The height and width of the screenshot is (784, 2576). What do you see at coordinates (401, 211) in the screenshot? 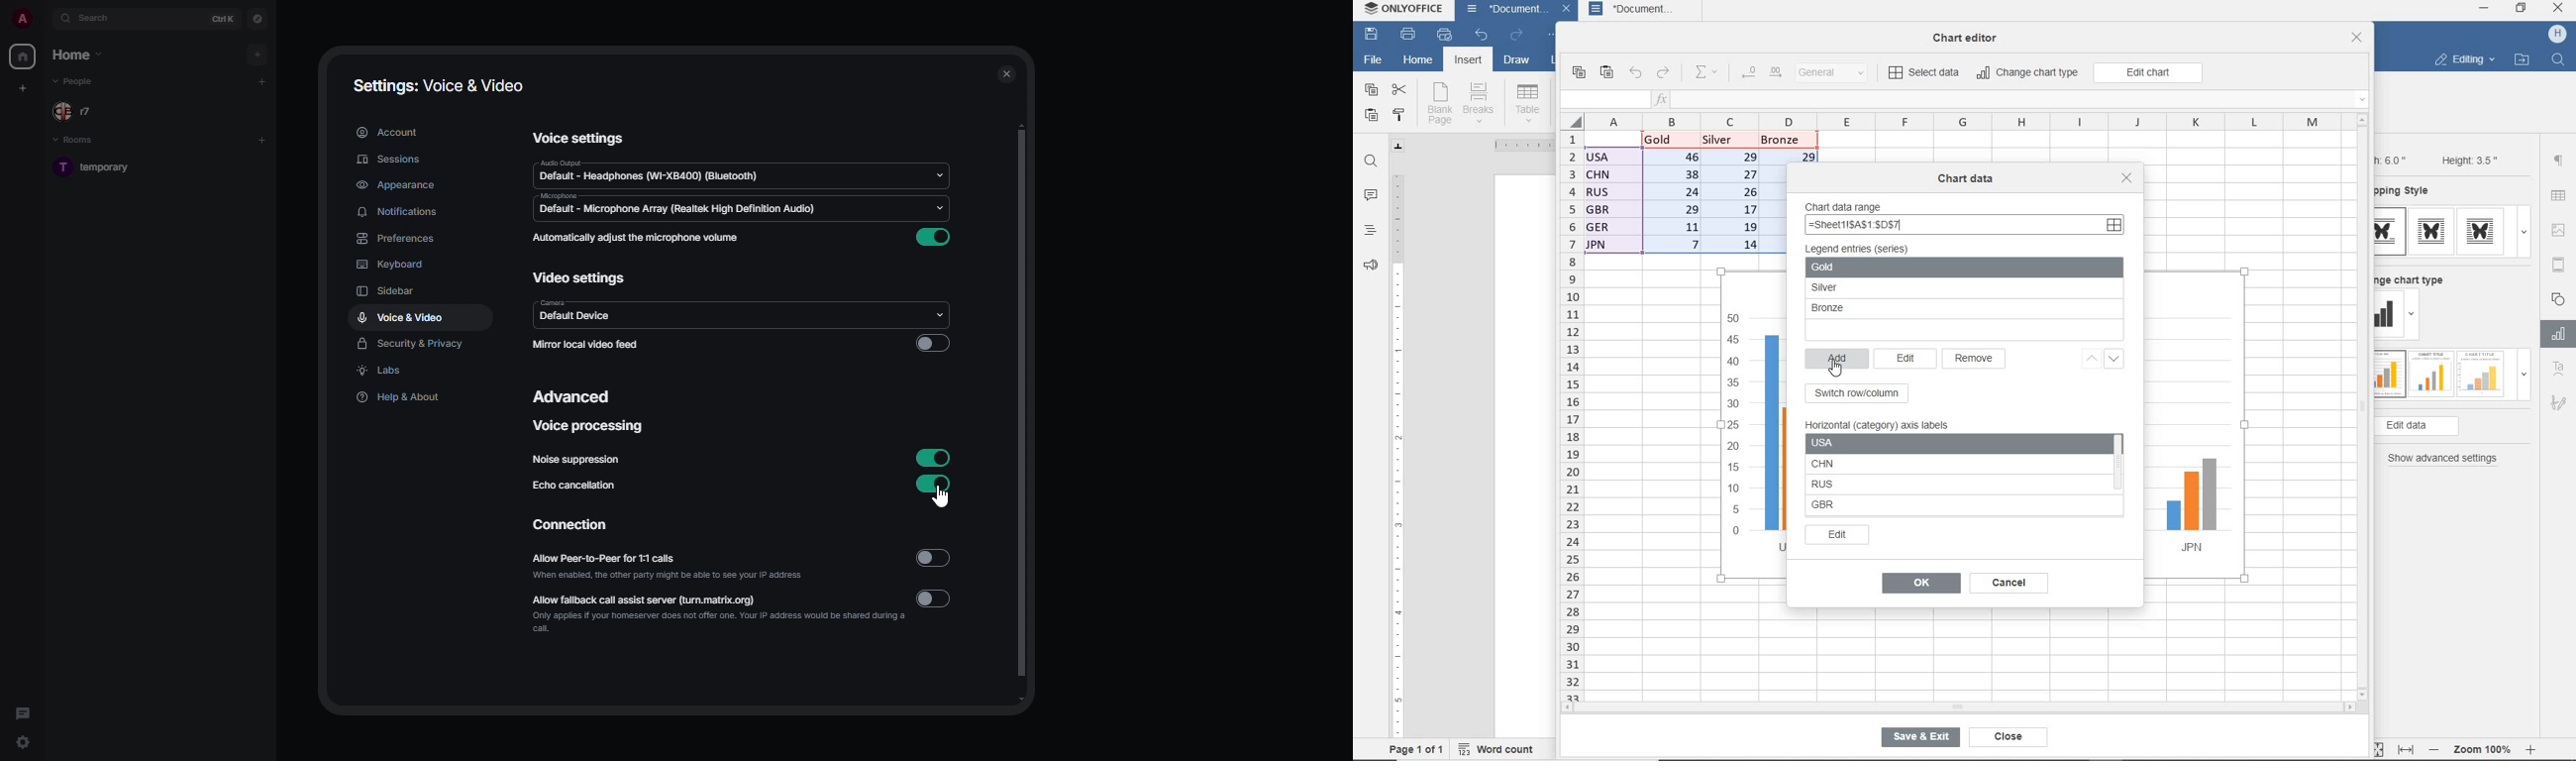
I see `notifications` at bounding box center [401, 211].